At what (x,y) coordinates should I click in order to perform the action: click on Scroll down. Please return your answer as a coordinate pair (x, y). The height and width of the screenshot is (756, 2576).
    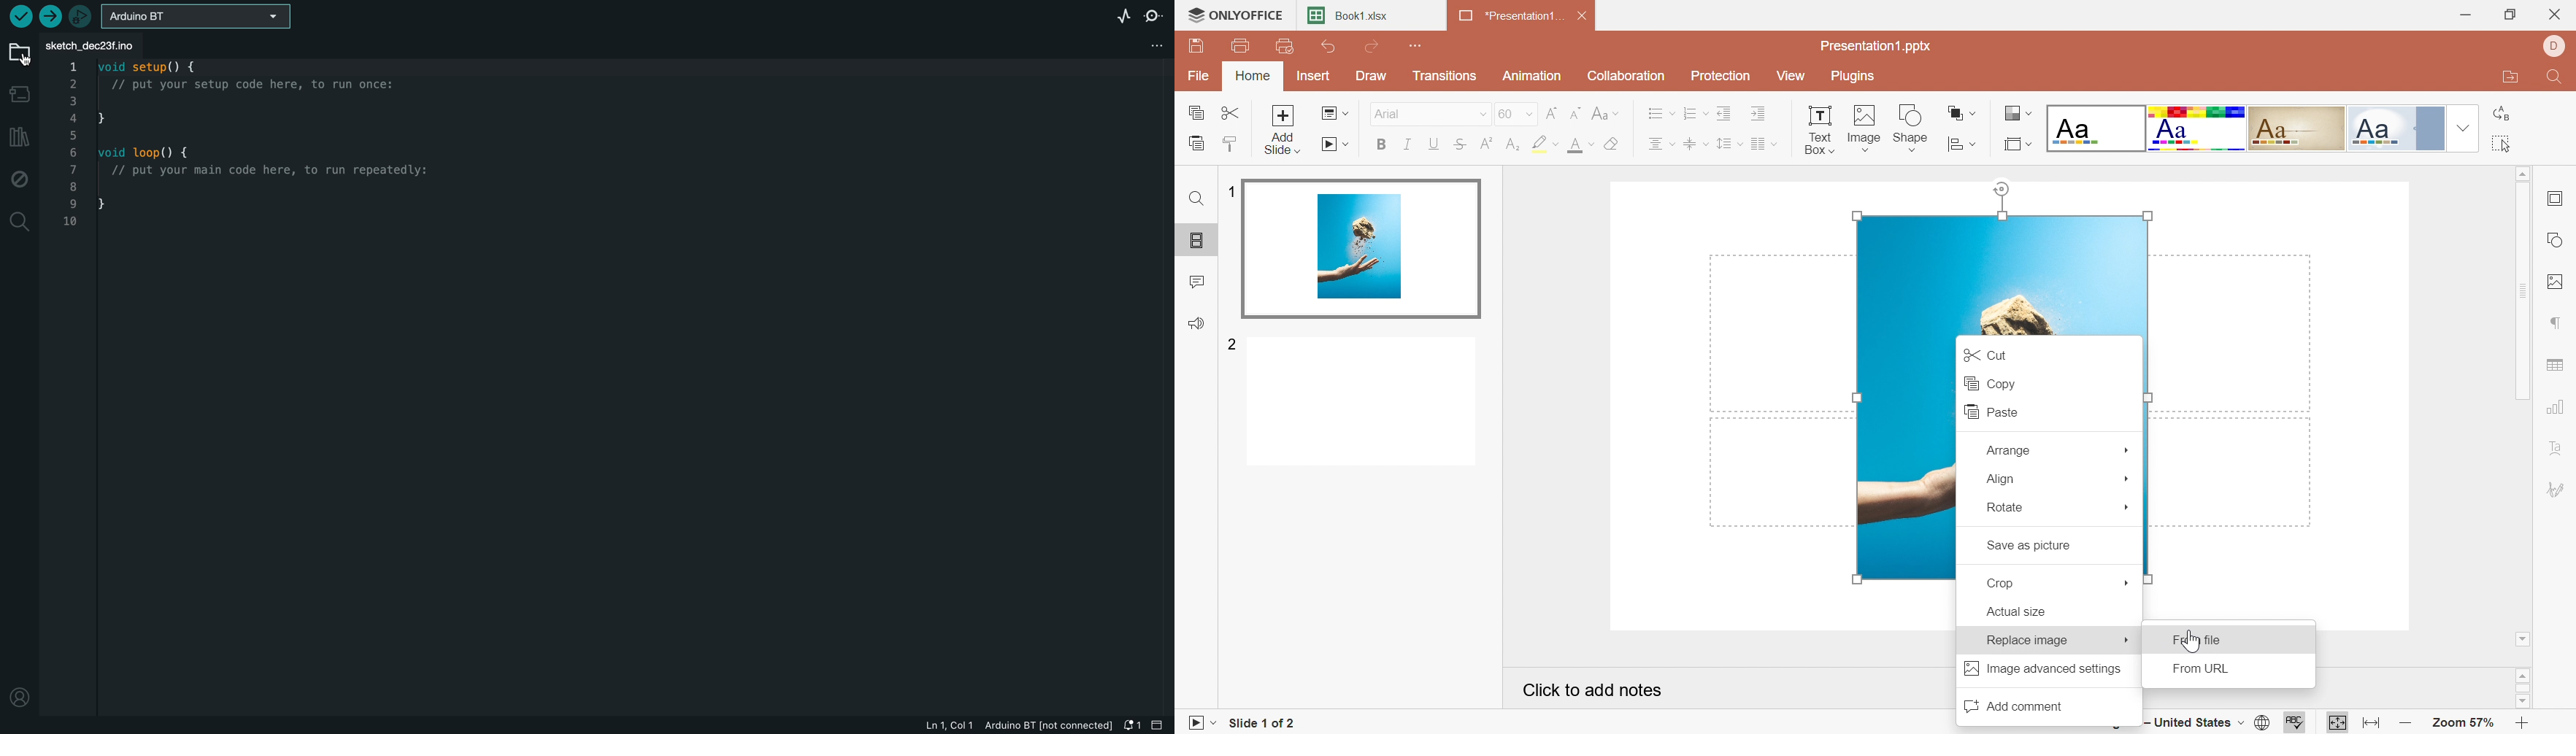
    Looking at the image, I should click on (2523, 639).